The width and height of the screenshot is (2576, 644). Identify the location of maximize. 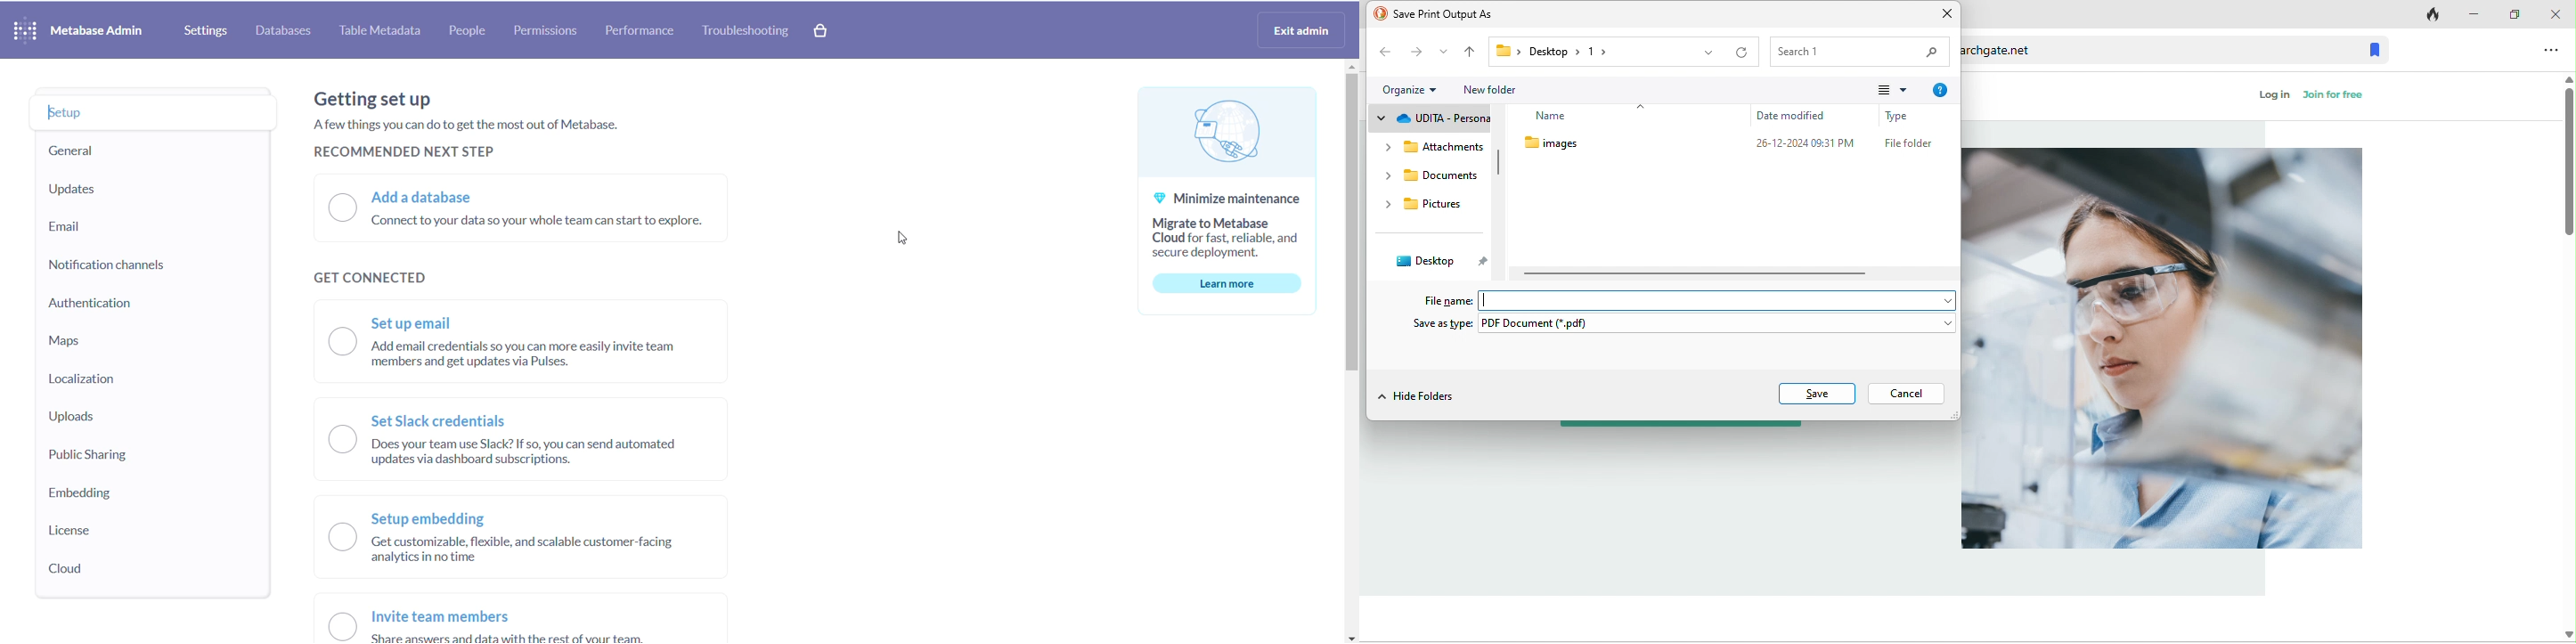
(2508, 12).